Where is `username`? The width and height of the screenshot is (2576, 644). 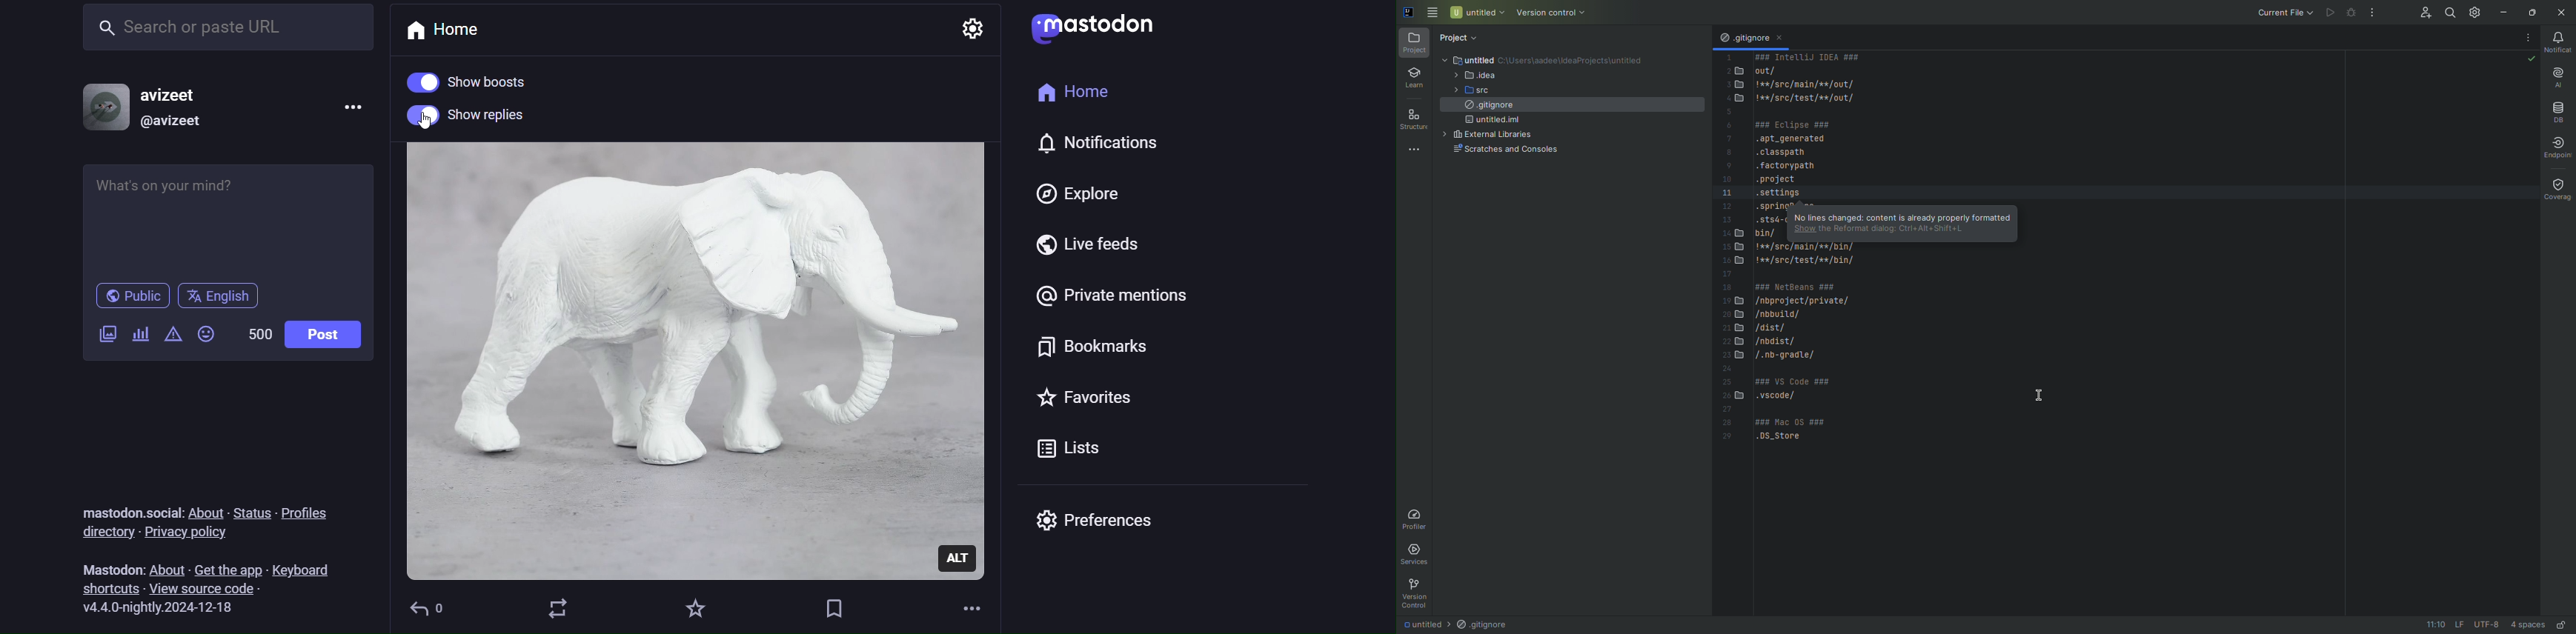 username is located at coordinates (179, 94).